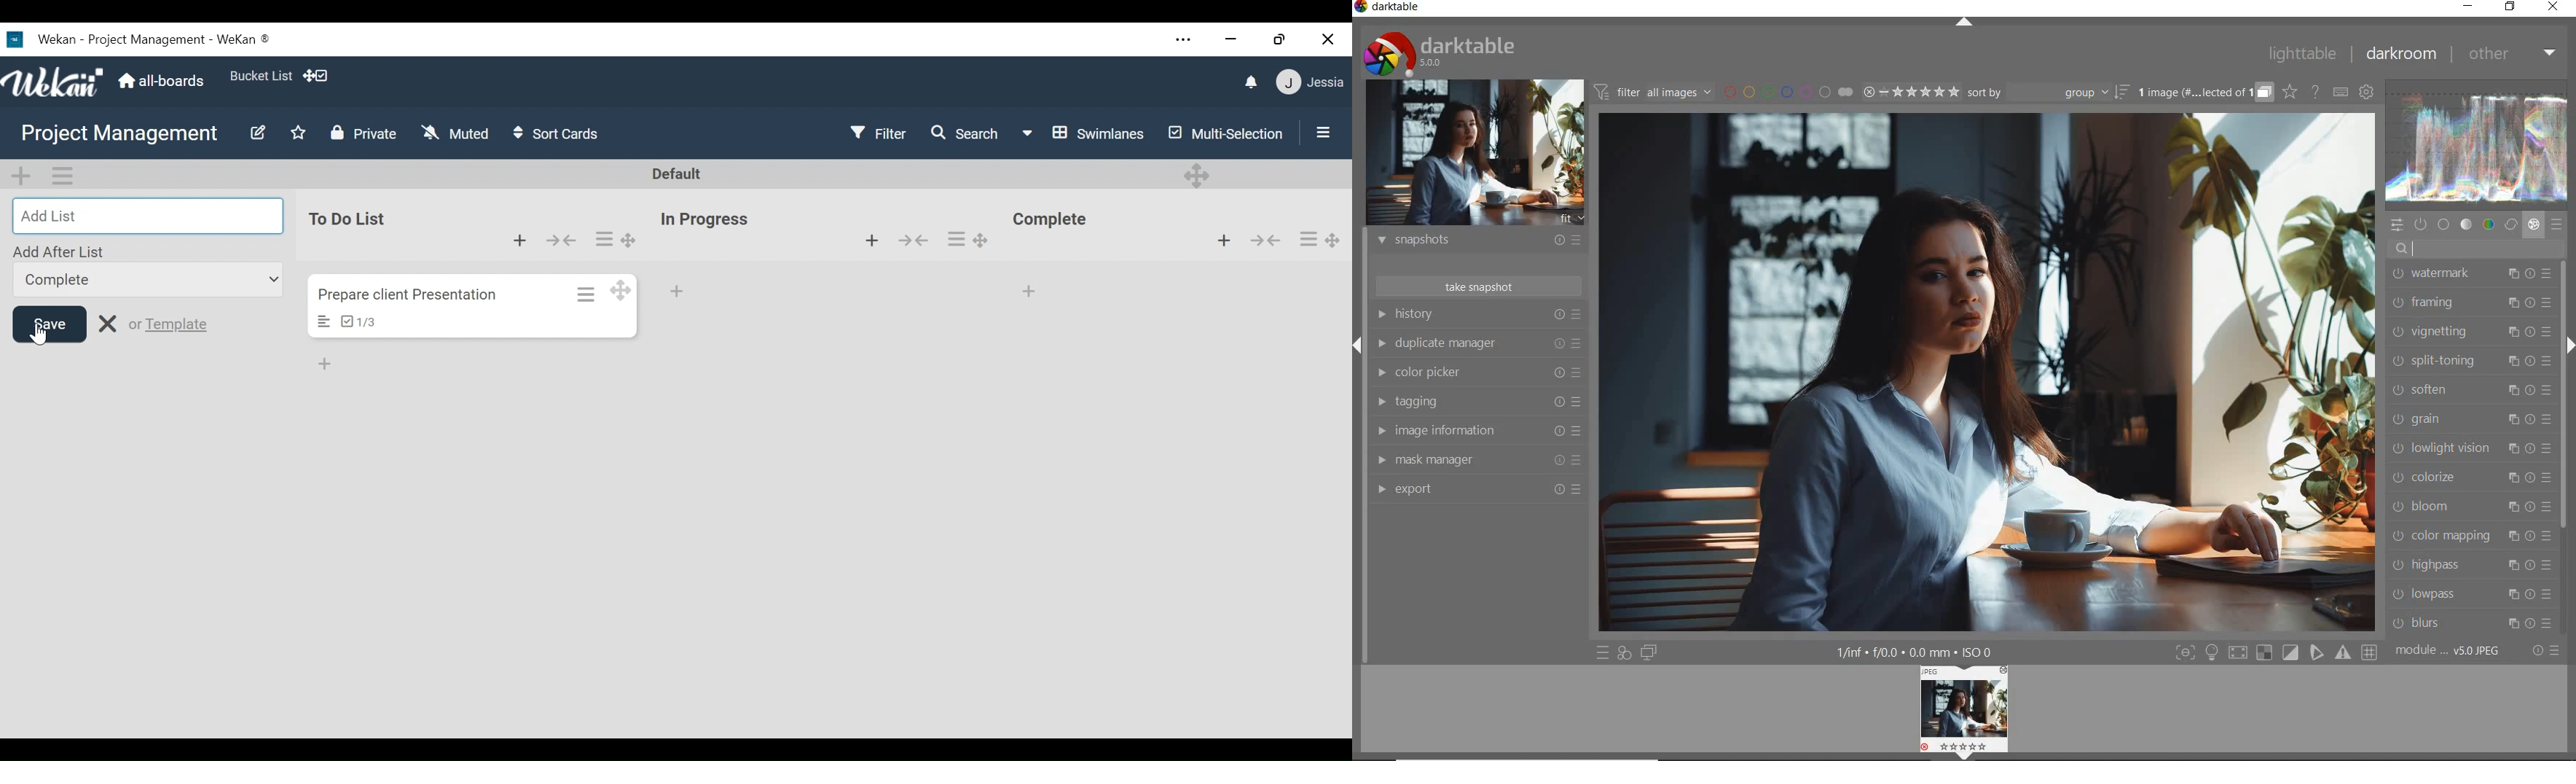  What do you see at coordinates (1051, 219) in the screenshot?
I see `List Title` at bounding box center [1051, 219].